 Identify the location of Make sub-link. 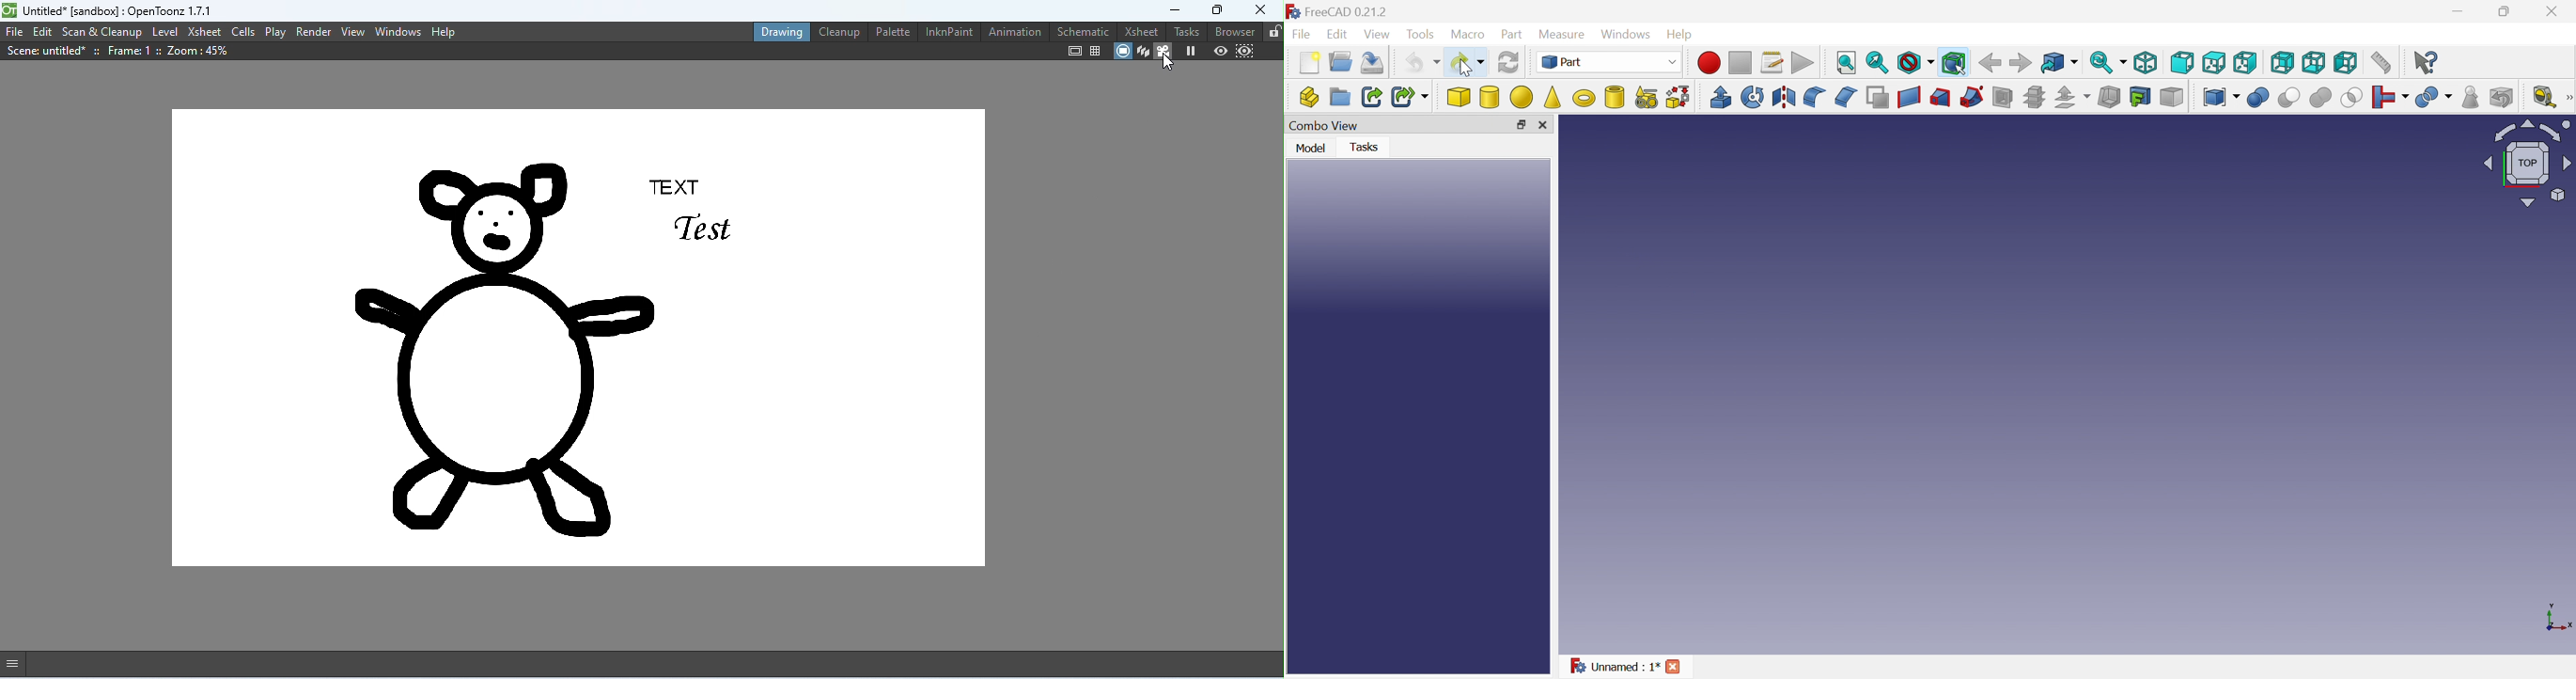
(1410, 98).